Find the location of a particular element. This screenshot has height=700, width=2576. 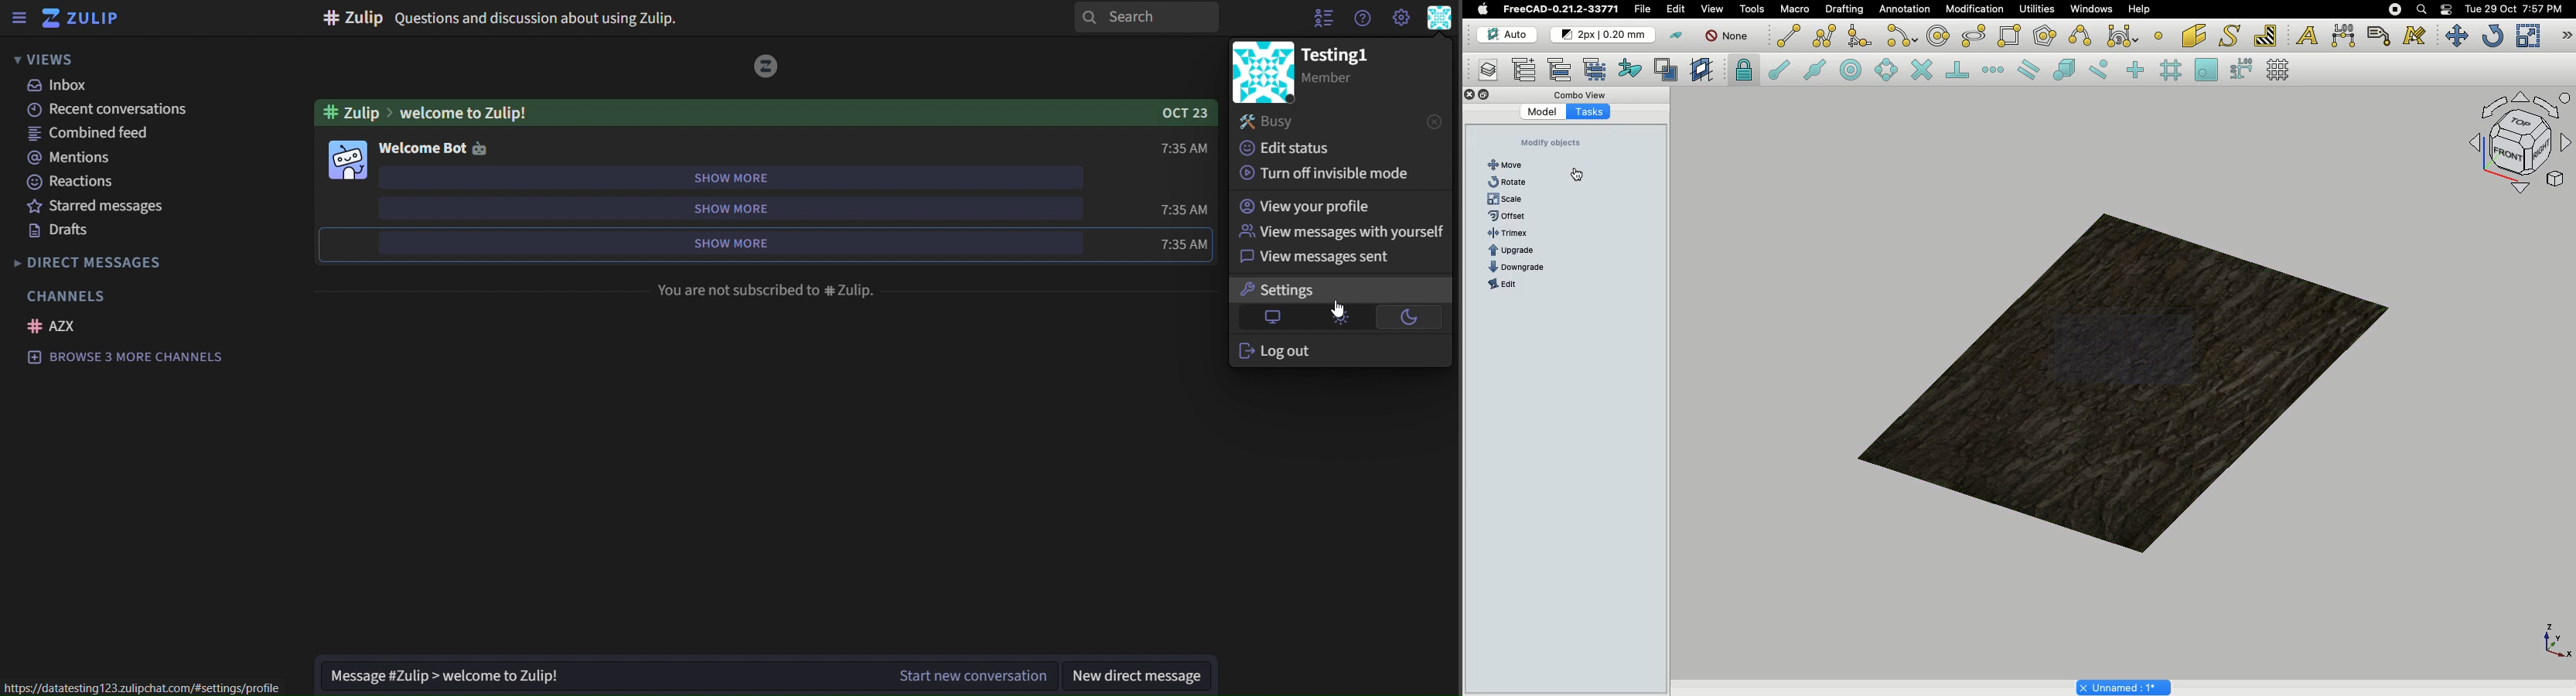

Message #Zulip > welcome to Zulip! is located at coordinates (593, 677).